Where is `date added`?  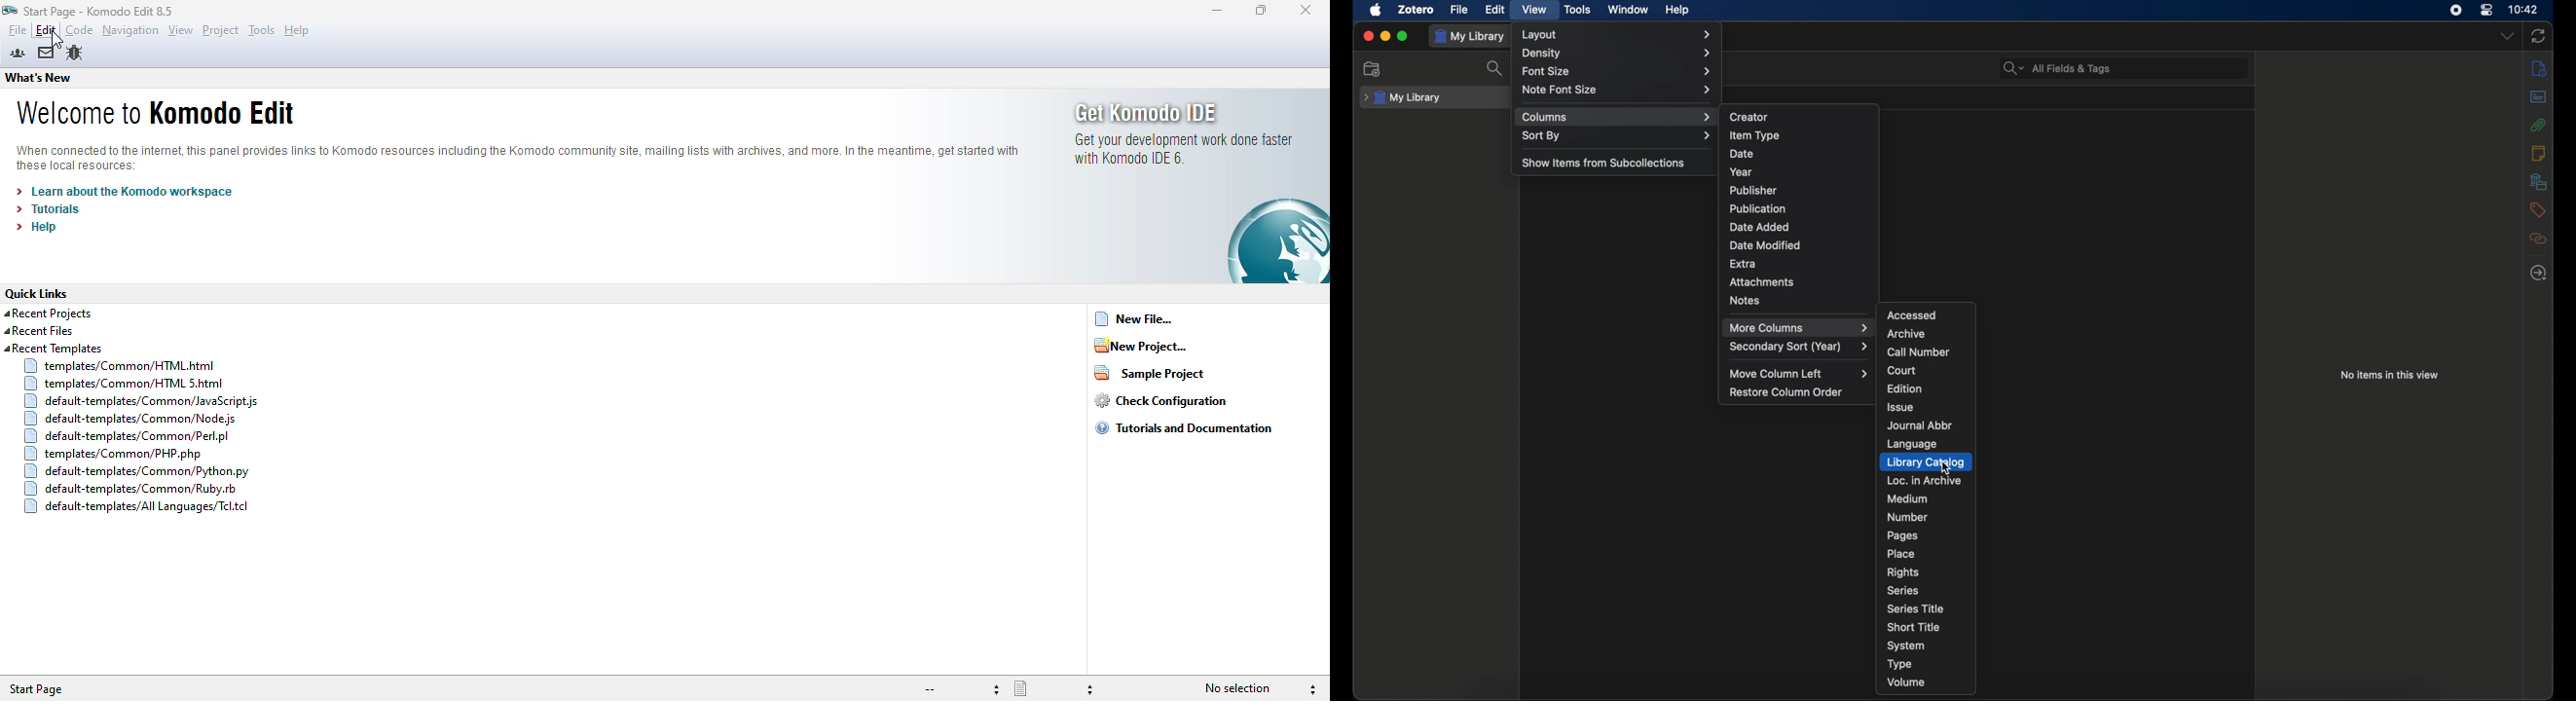
date added is located at coordinates (1759, 227).